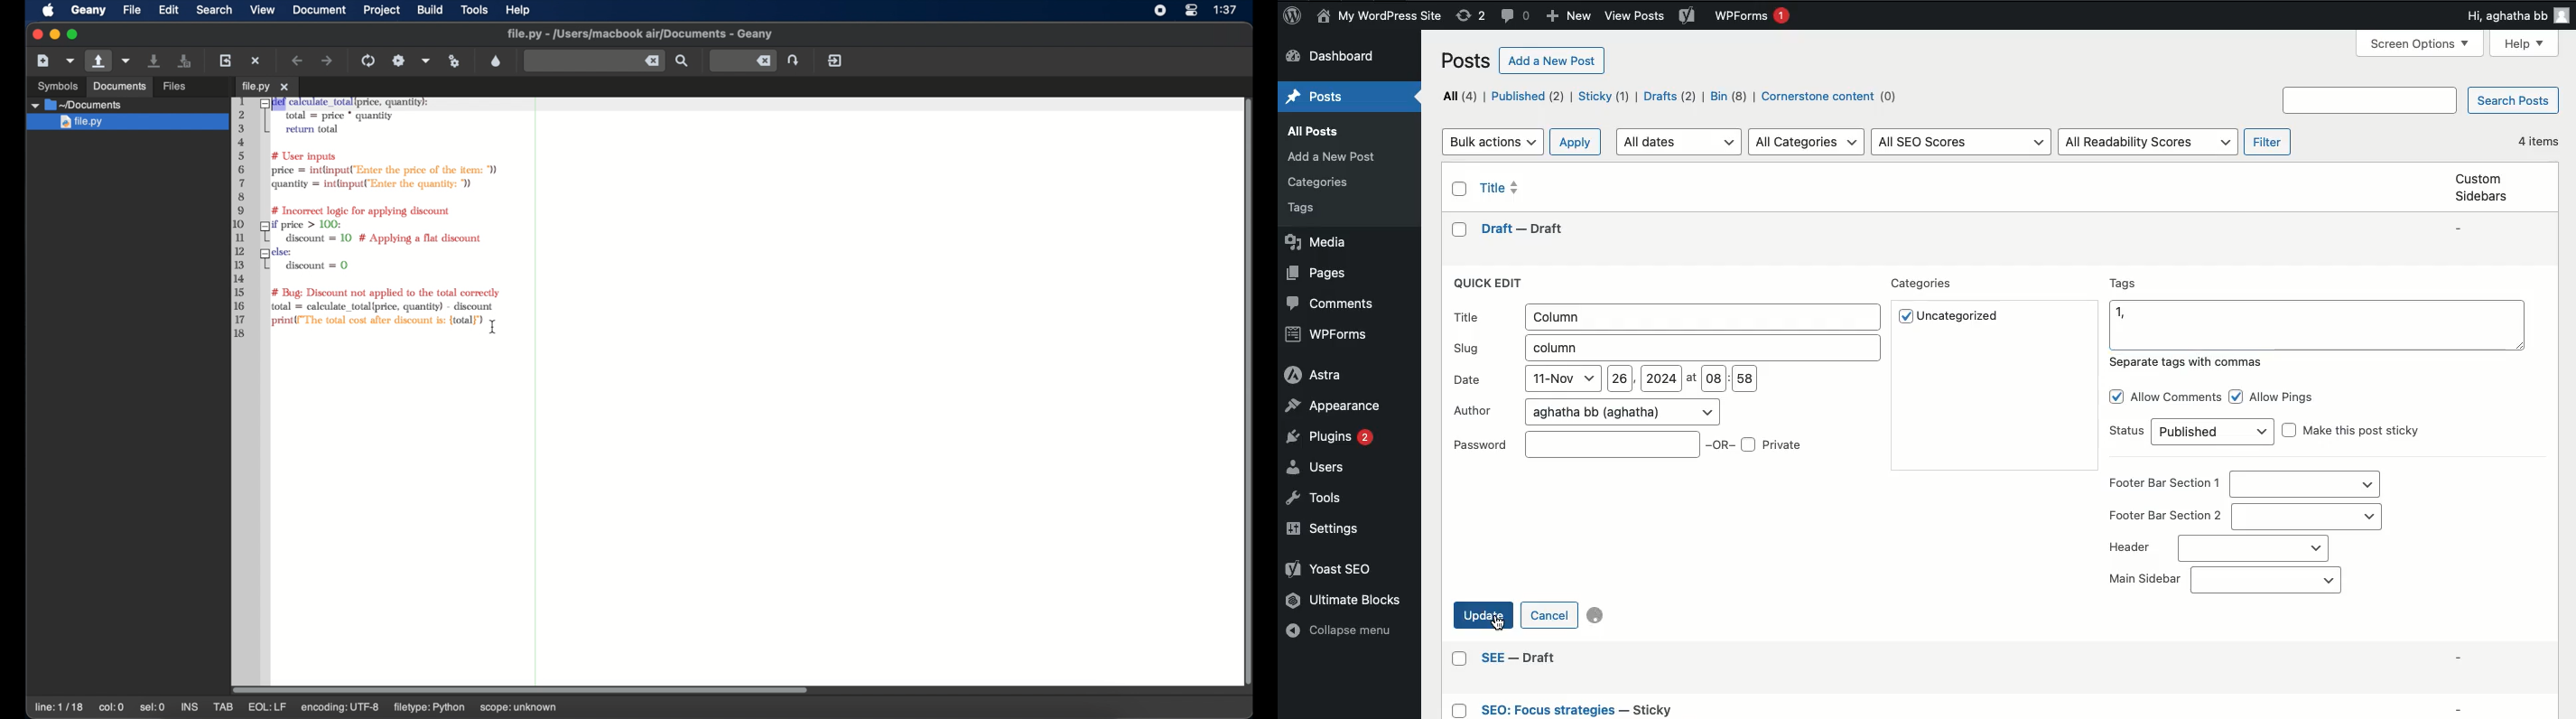  I want to click on , so click(2368, 100).